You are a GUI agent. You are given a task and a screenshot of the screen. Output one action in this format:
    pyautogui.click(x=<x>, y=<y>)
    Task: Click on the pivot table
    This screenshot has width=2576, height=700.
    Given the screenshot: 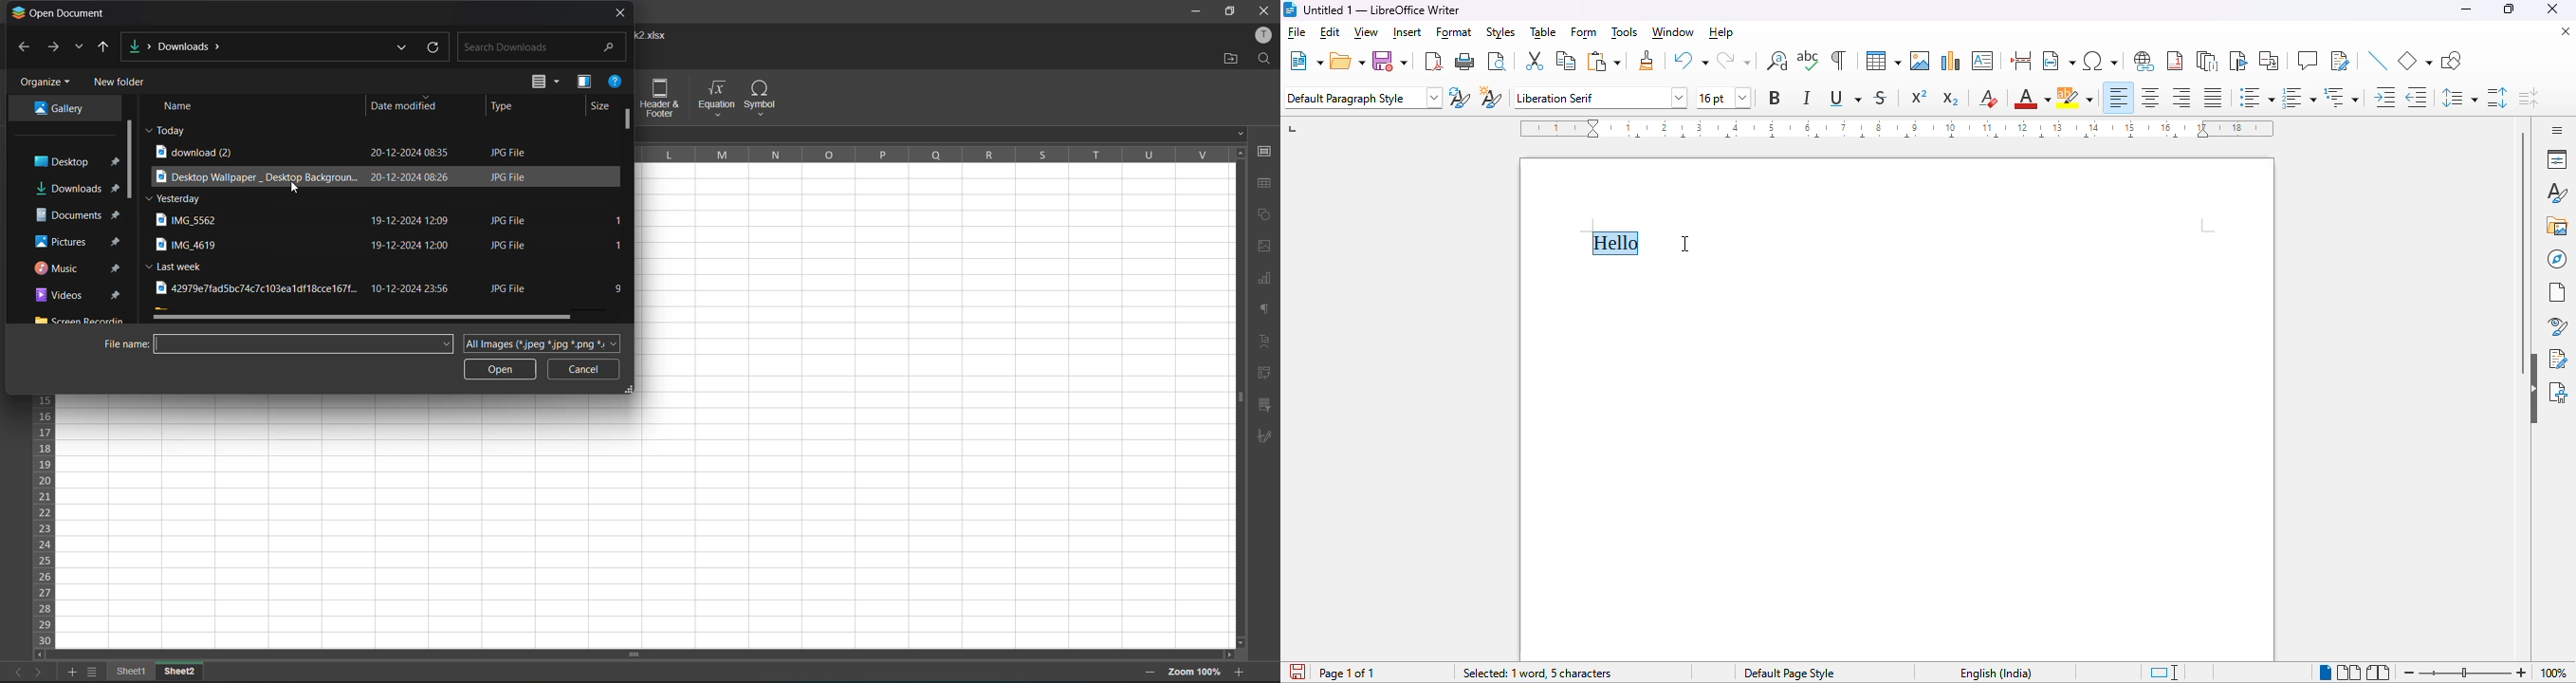 What is the action you would take?
    pyautogui.click(x=1267, y=373)
    